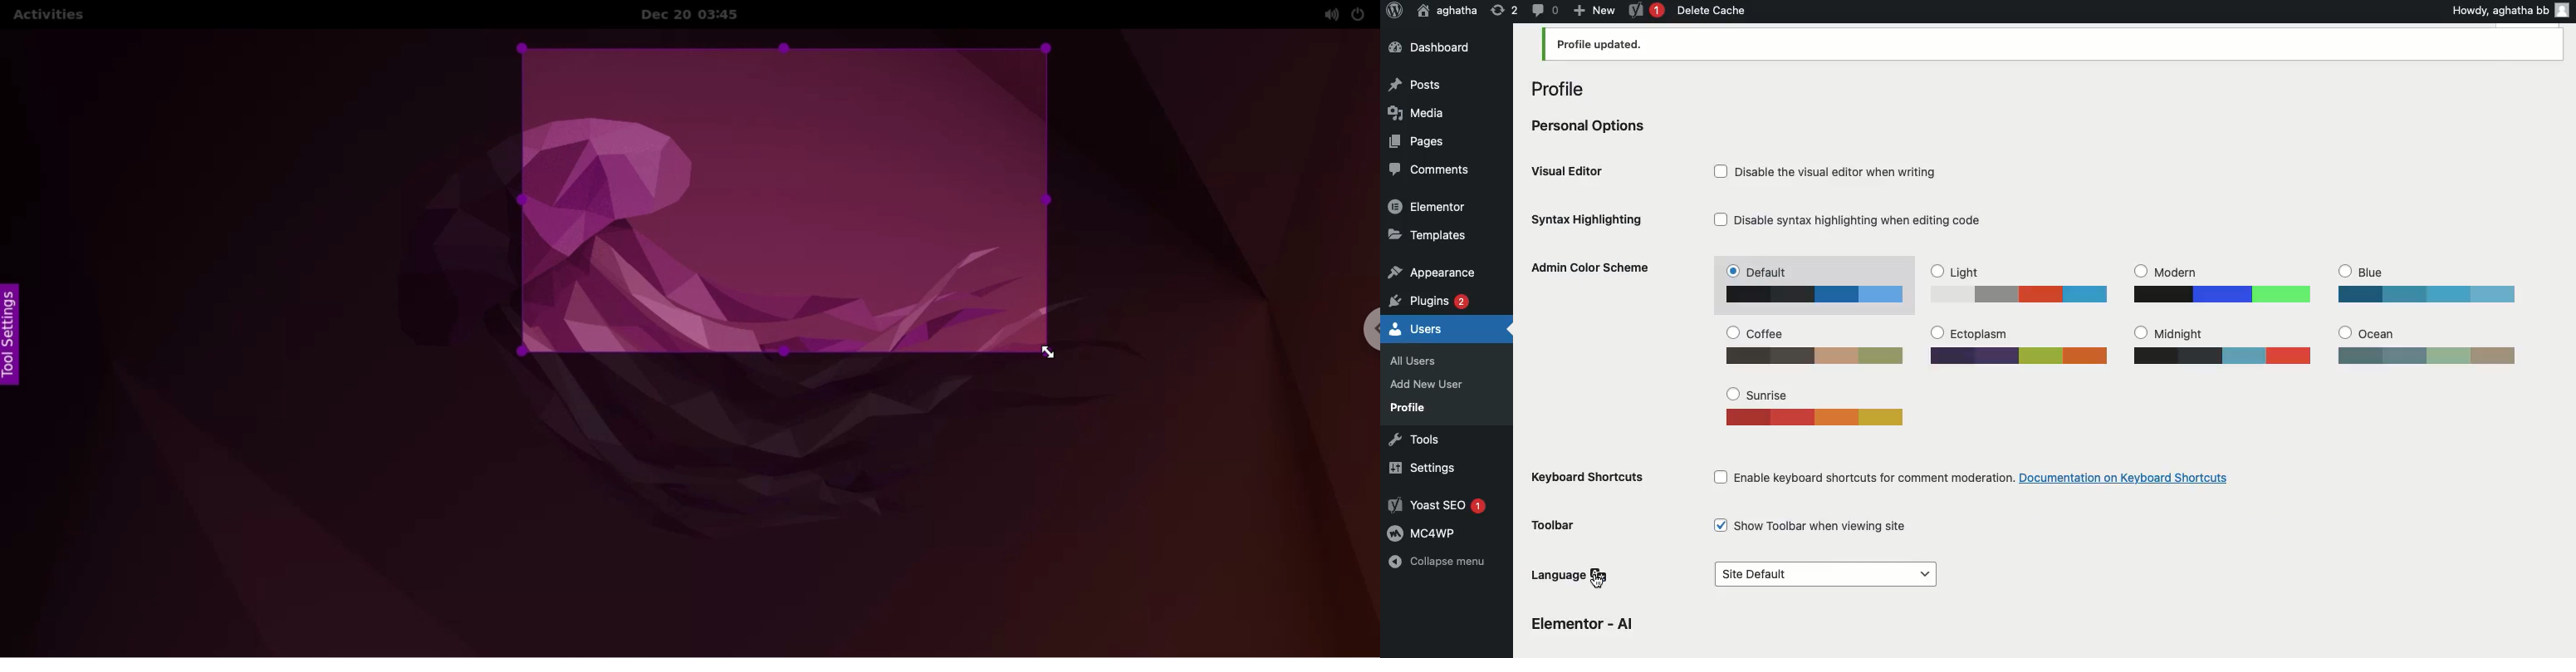  I want to click on Coffee, so click(1818, 343).